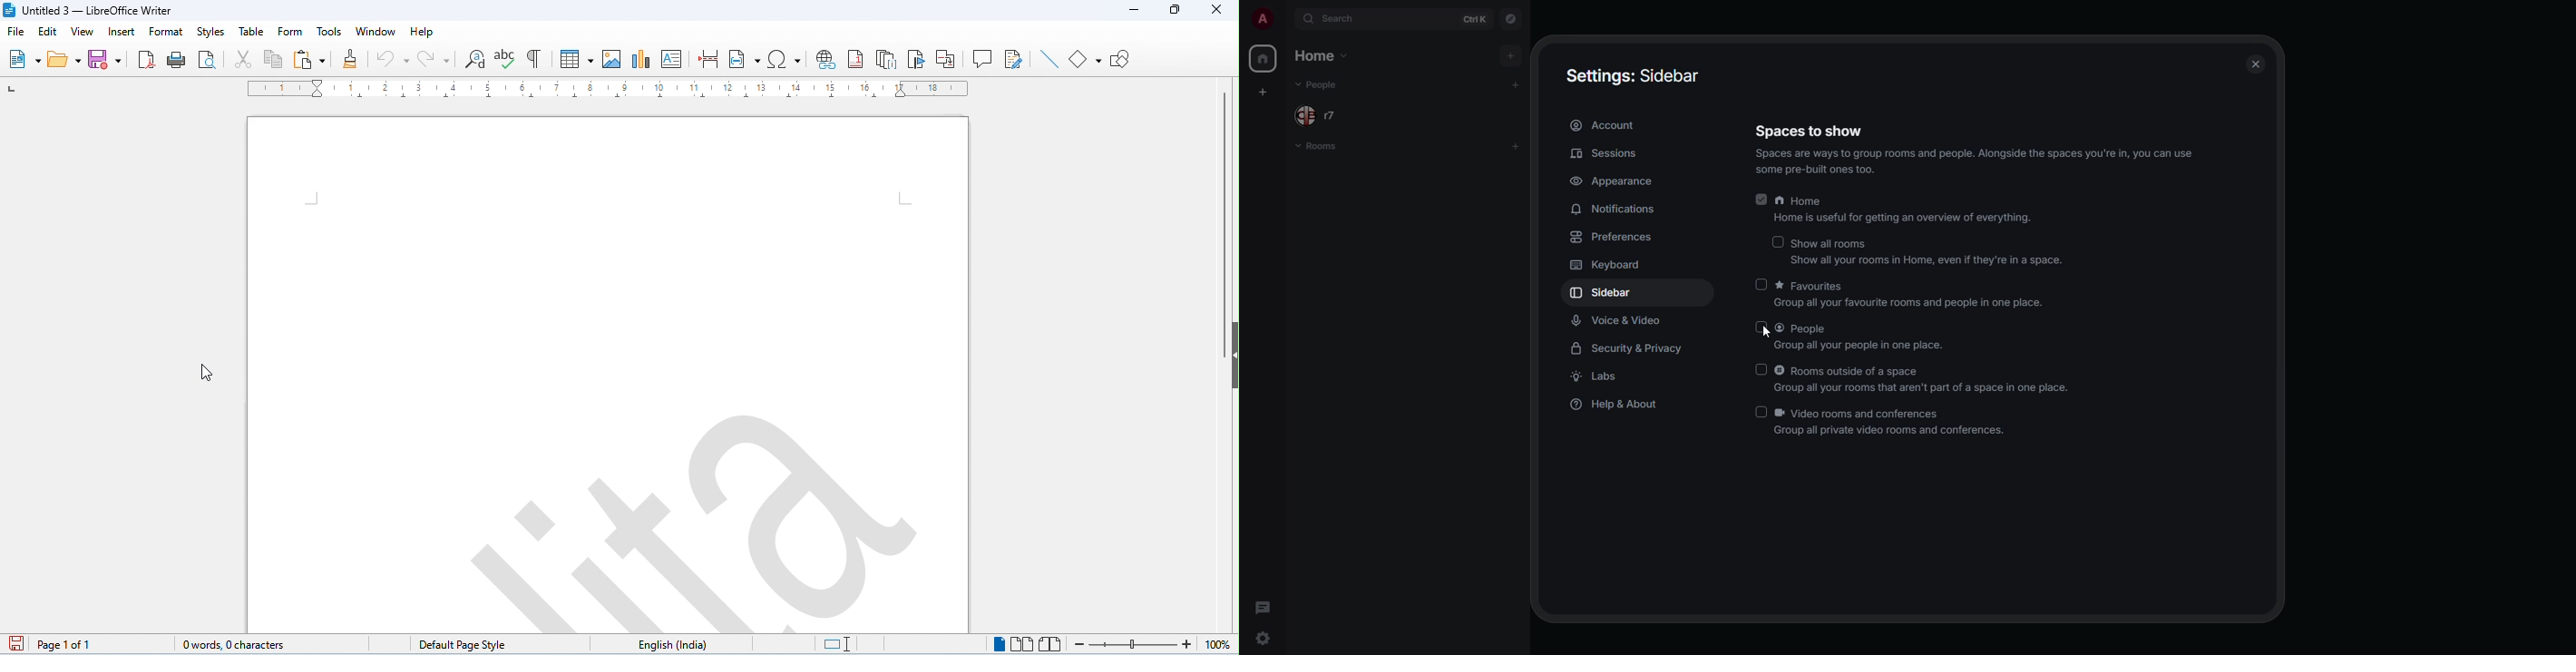  What do you see at coordinates (1600, 153) in the screenshot?
I see `sessions` at bounding box center [1600, 153].